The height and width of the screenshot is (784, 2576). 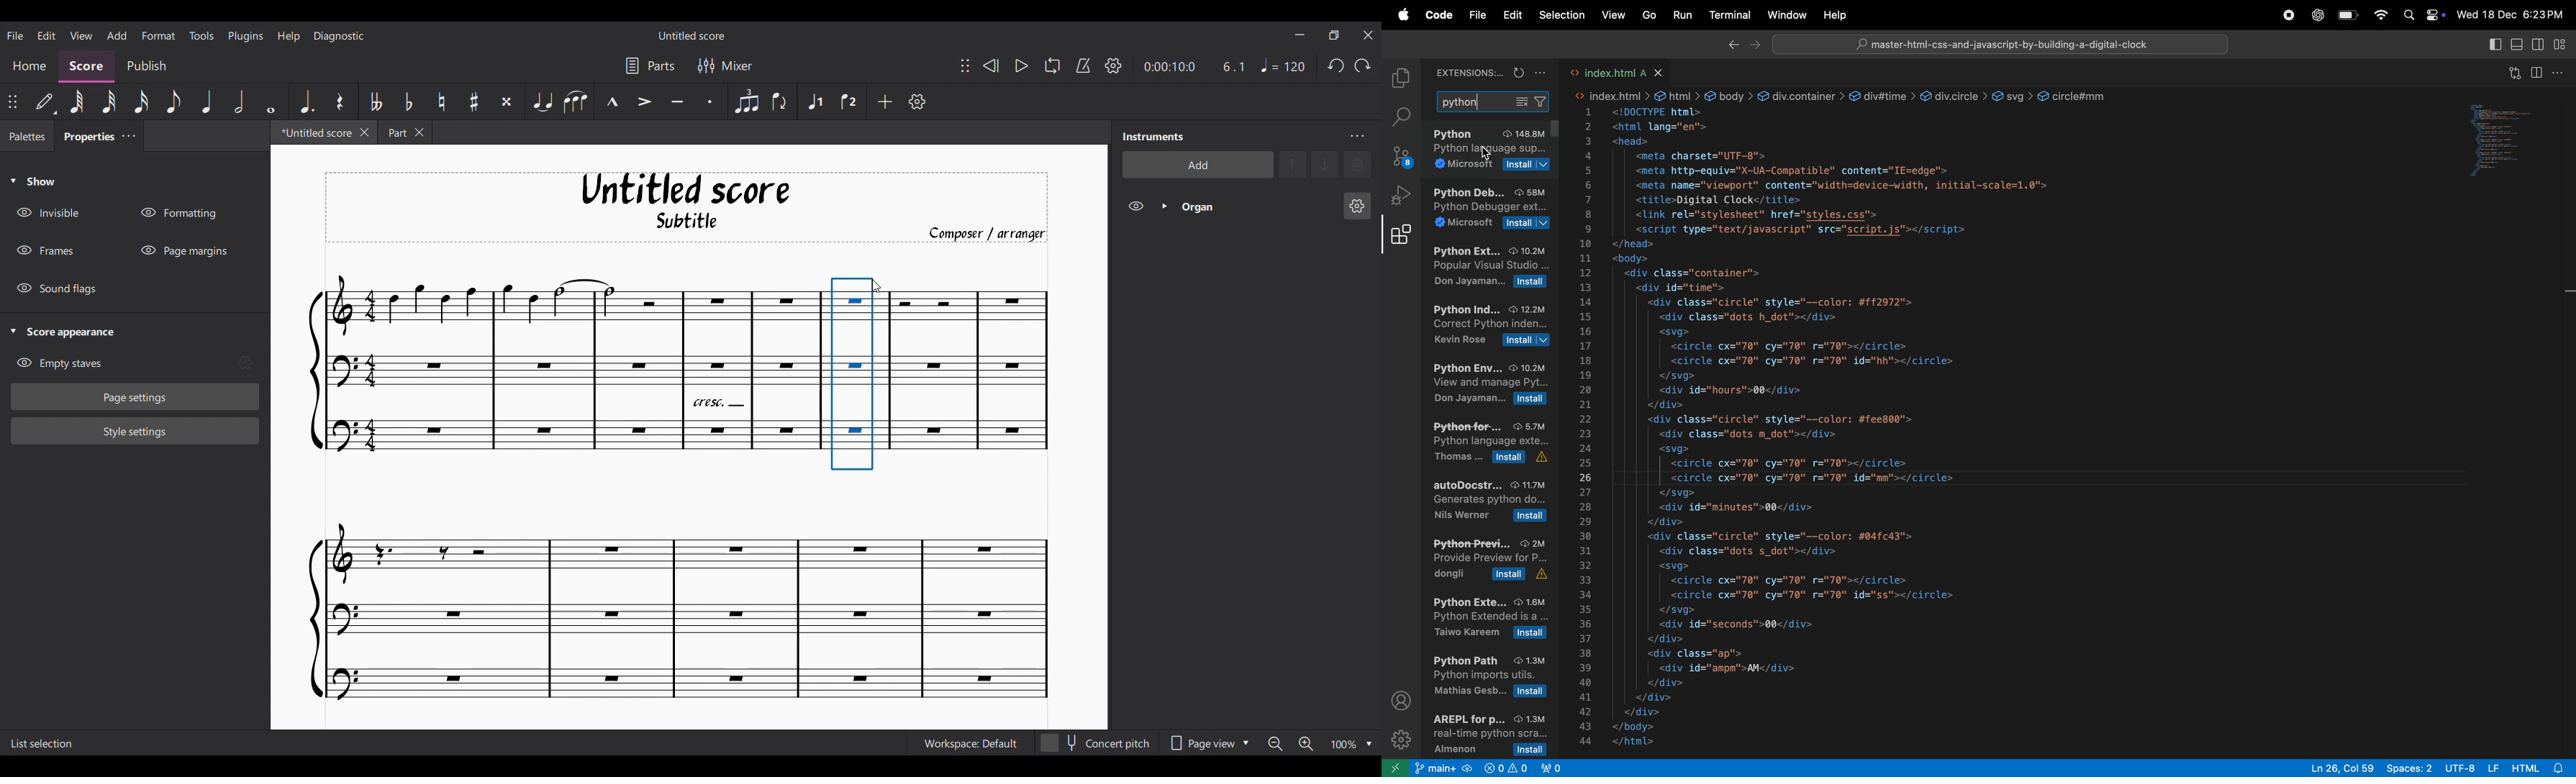 What do you see at coordinates (2471, 769) in the screenshot?
I see `utf 8` at bounding box center [2471, 769].